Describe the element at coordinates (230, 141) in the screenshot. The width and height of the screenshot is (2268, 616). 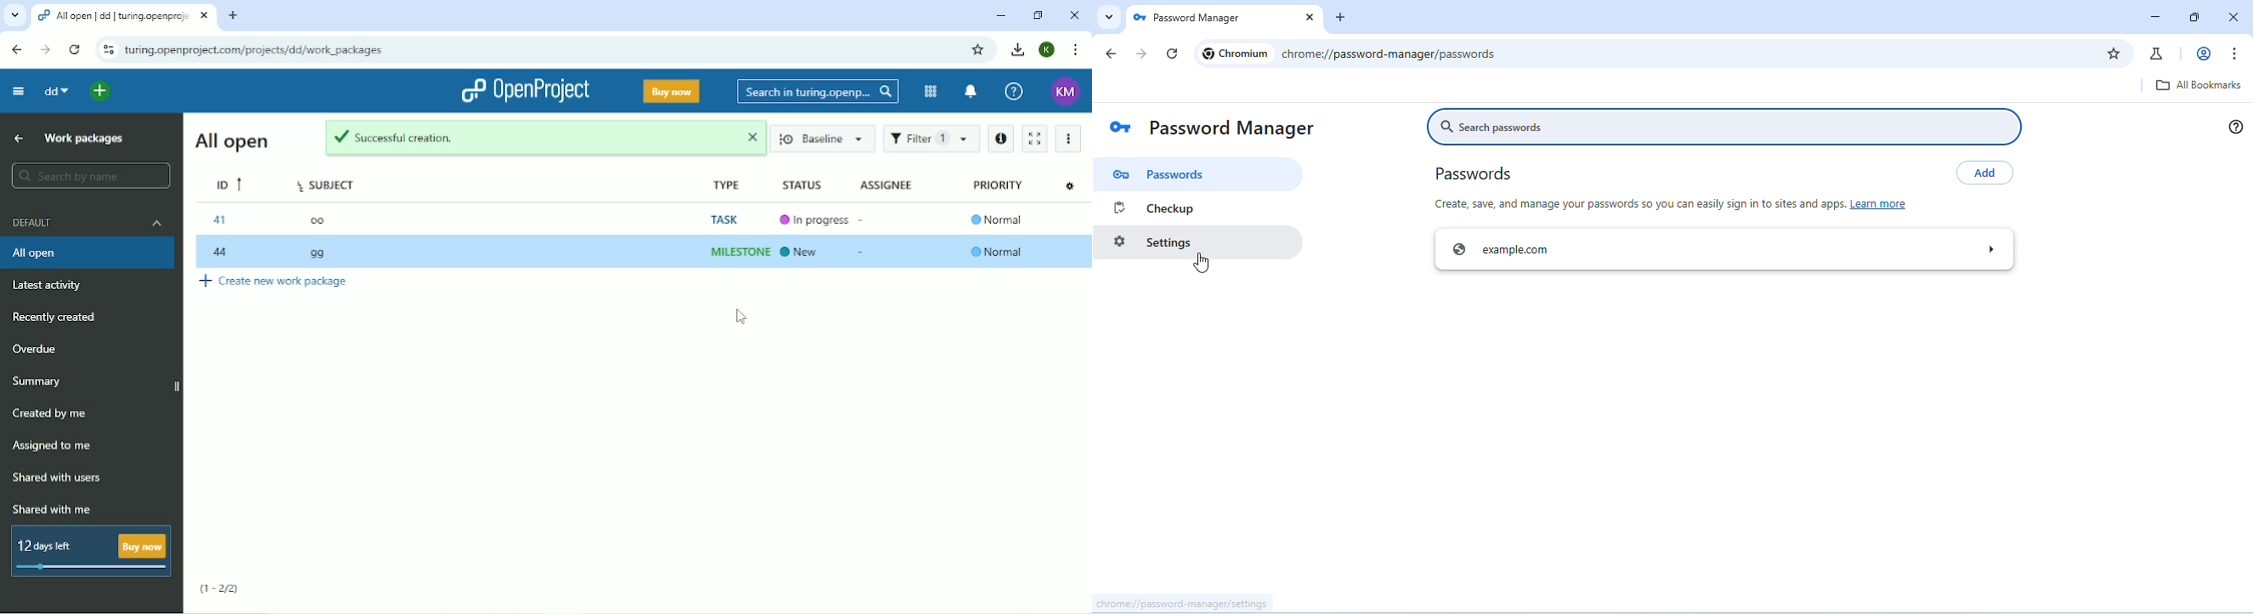
I see `All open` at that location.